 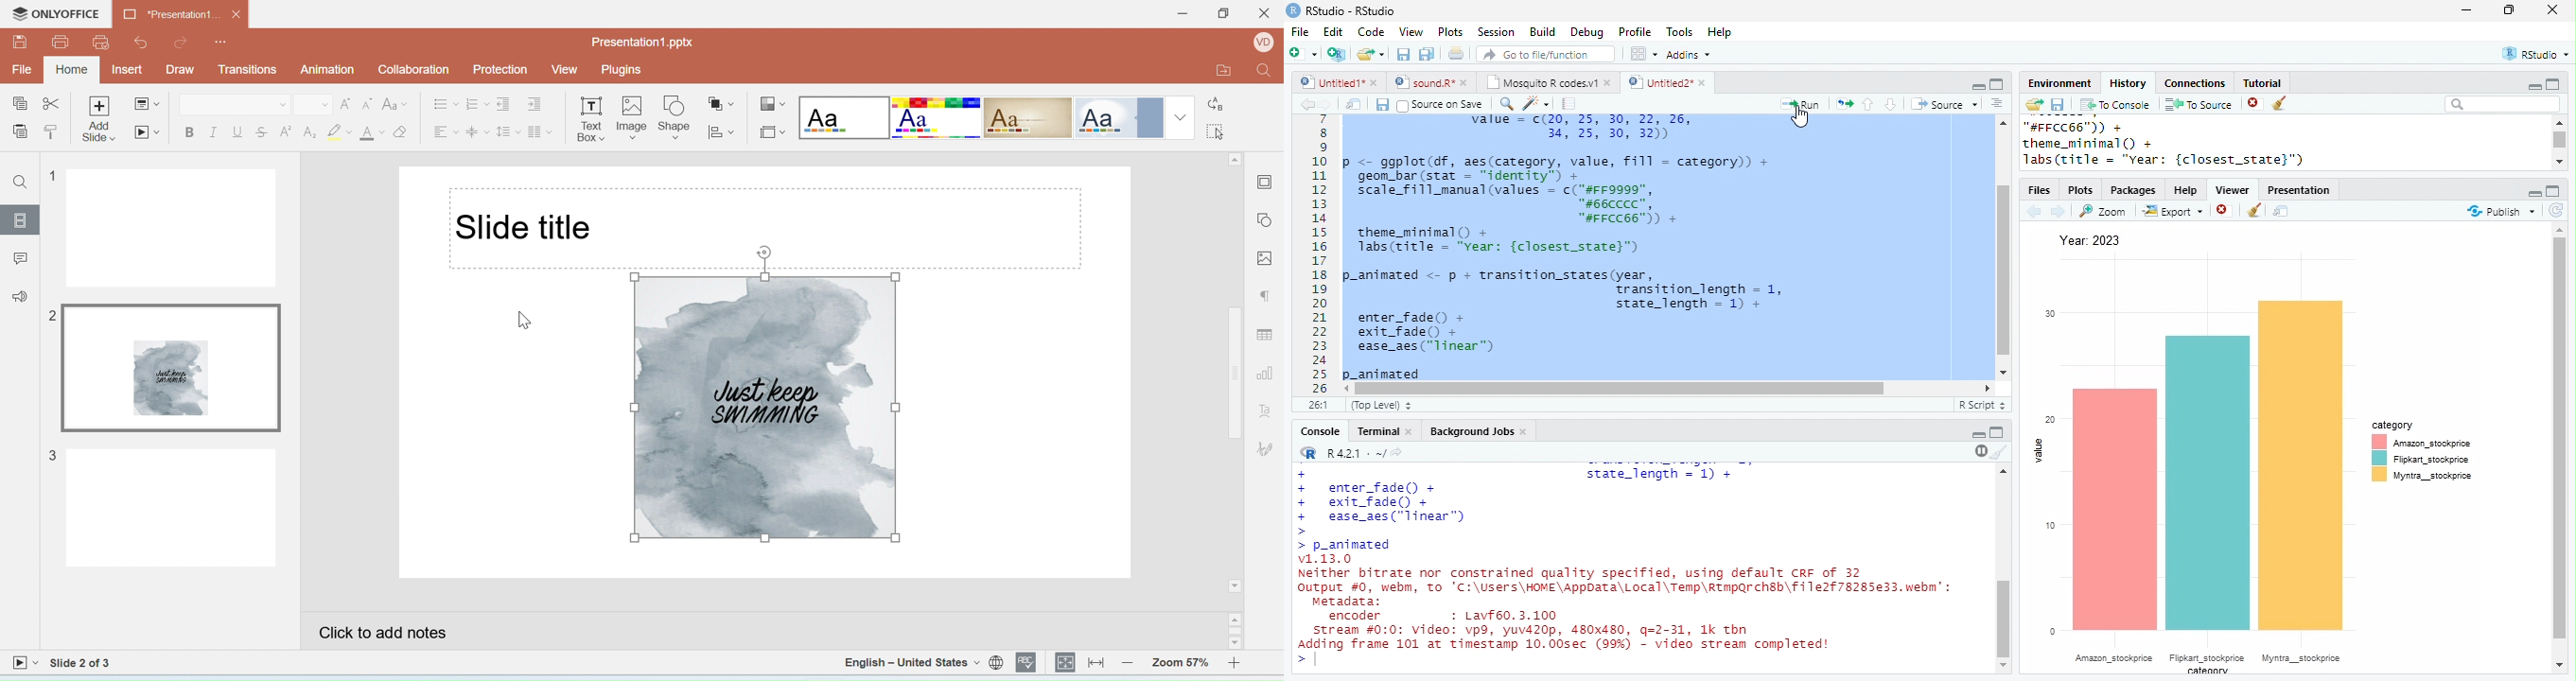 What do you see at coordinates (591, 118) in the screenshot?
I see `Insert horizontal text box` at bounding box center [591, 118].